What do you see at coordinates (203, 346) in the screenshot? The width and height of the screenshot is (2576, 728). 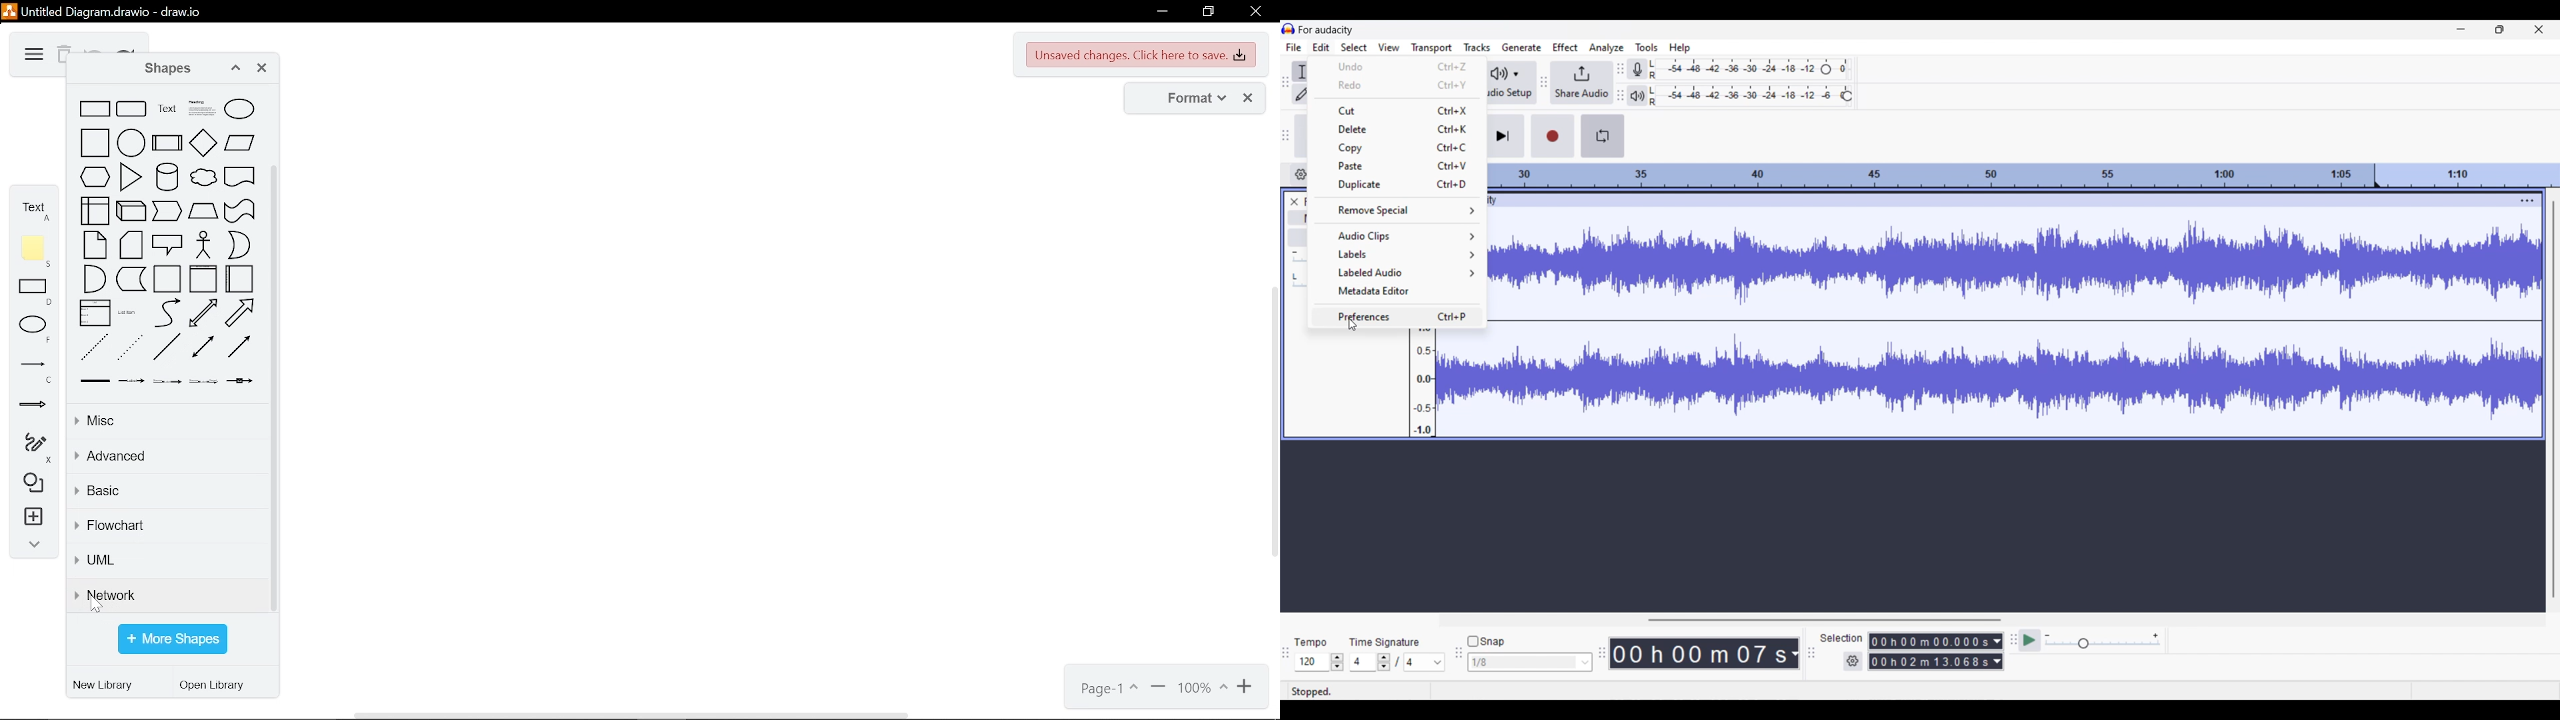 I see `bidirectional connector` at bounding box center [203, 346].